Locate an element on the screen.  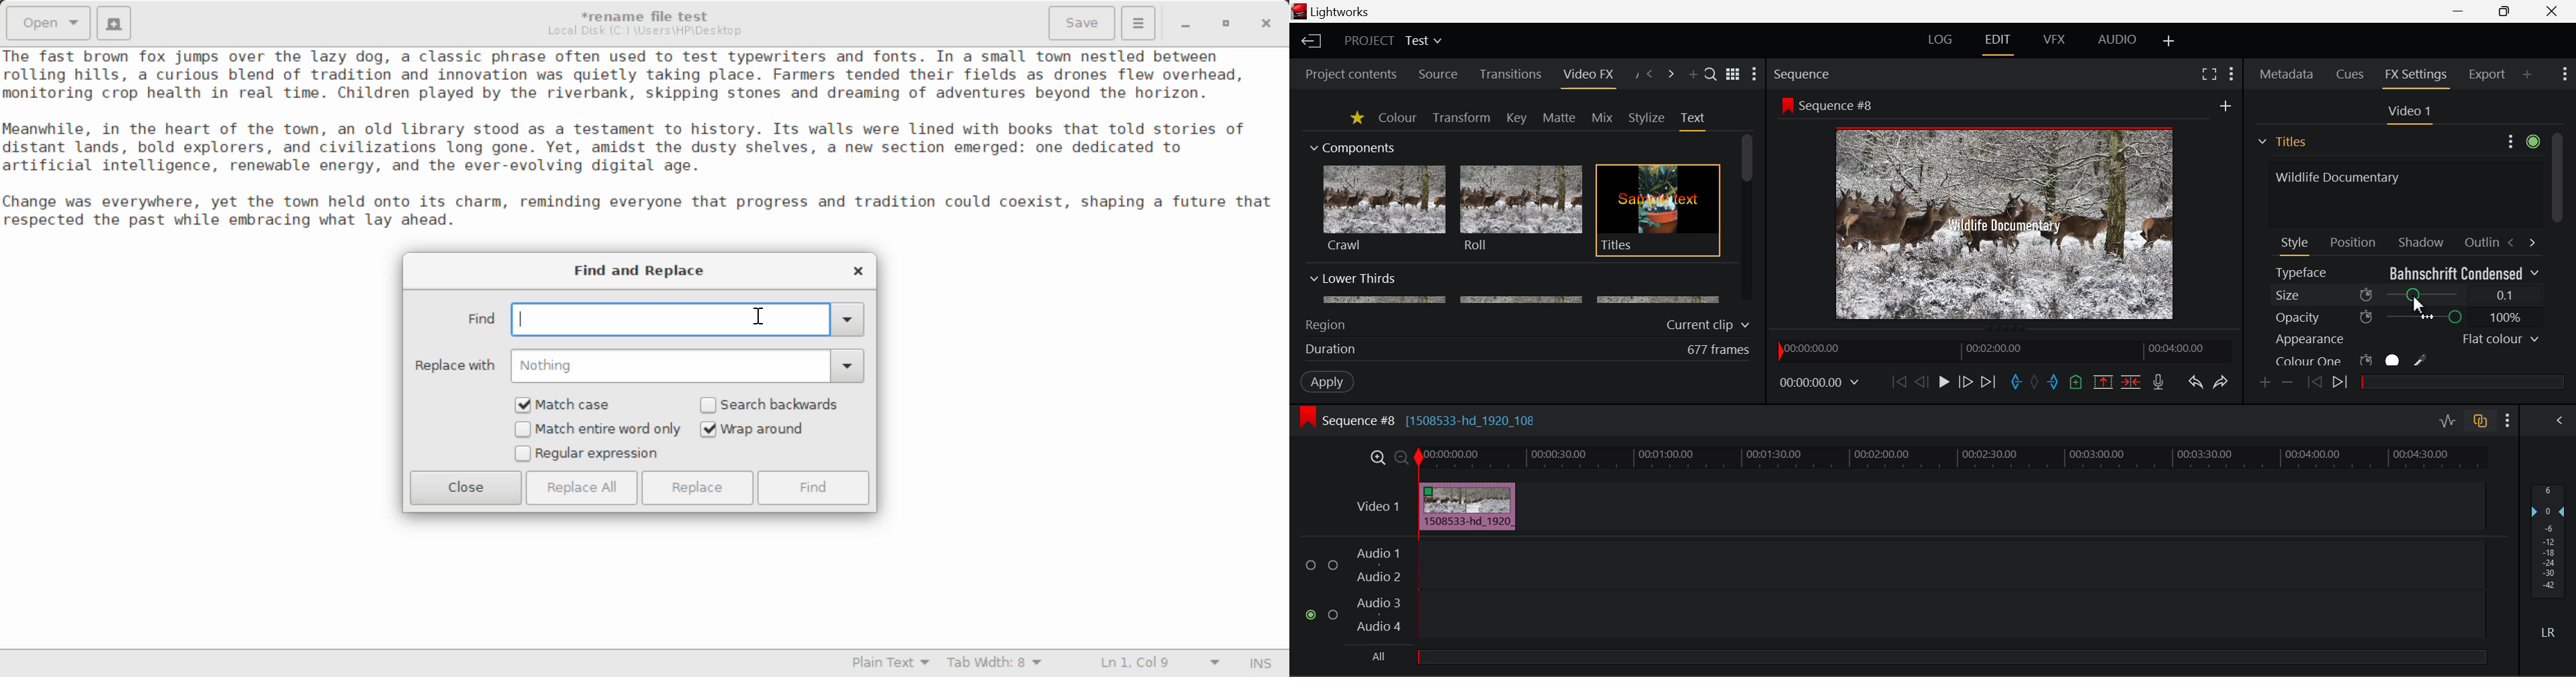
Project contents is located at coordinates (1345, 74).